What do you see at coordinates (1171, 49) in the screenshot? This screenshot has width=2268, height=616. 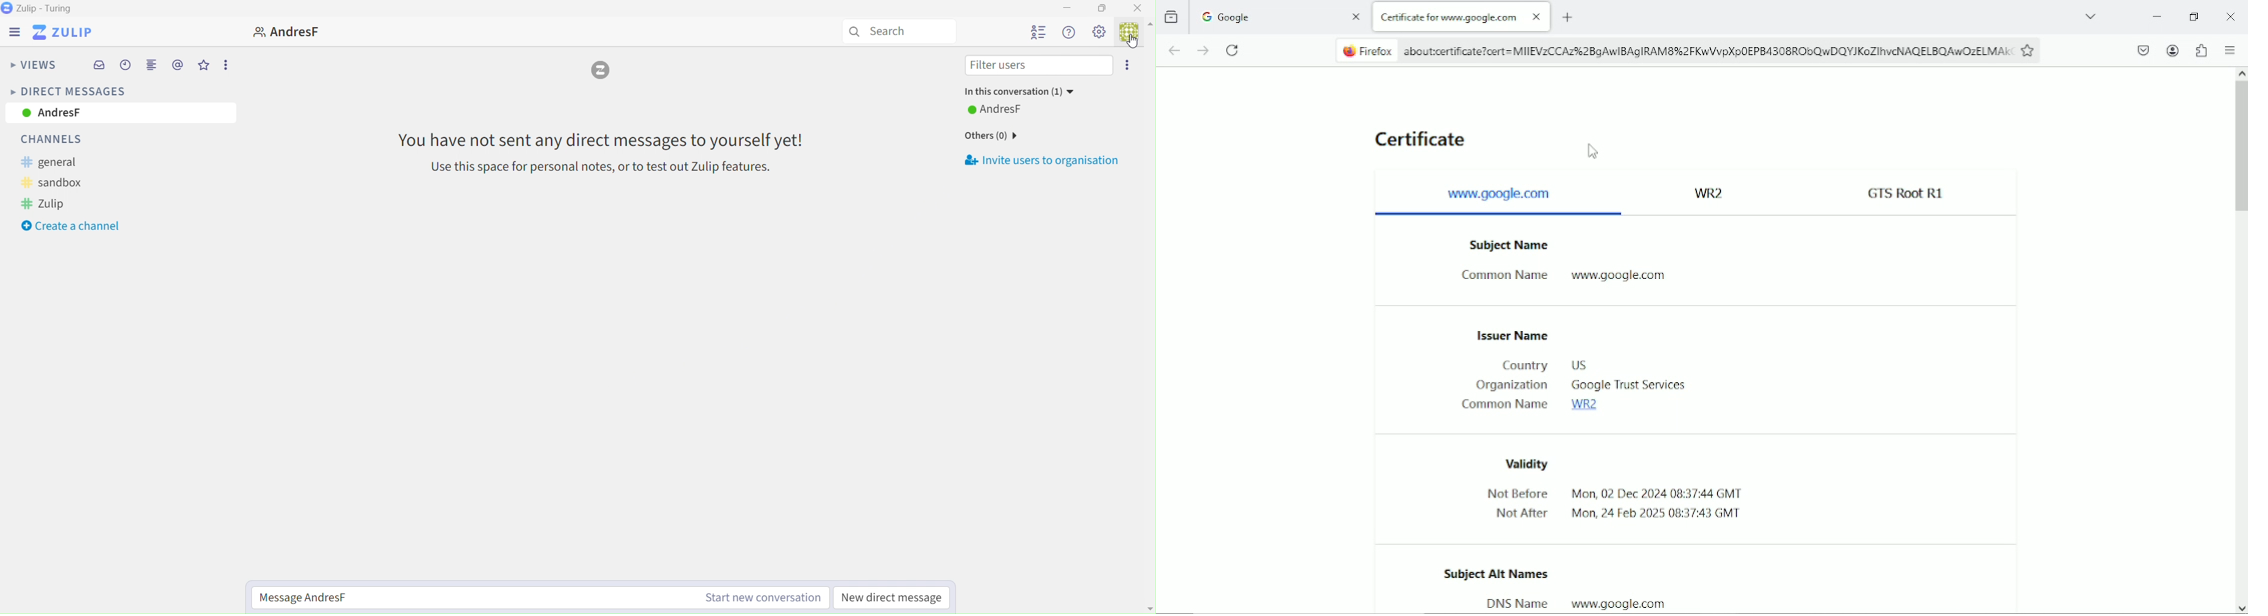 I see `Go back` at bounding box center [1171, 49].